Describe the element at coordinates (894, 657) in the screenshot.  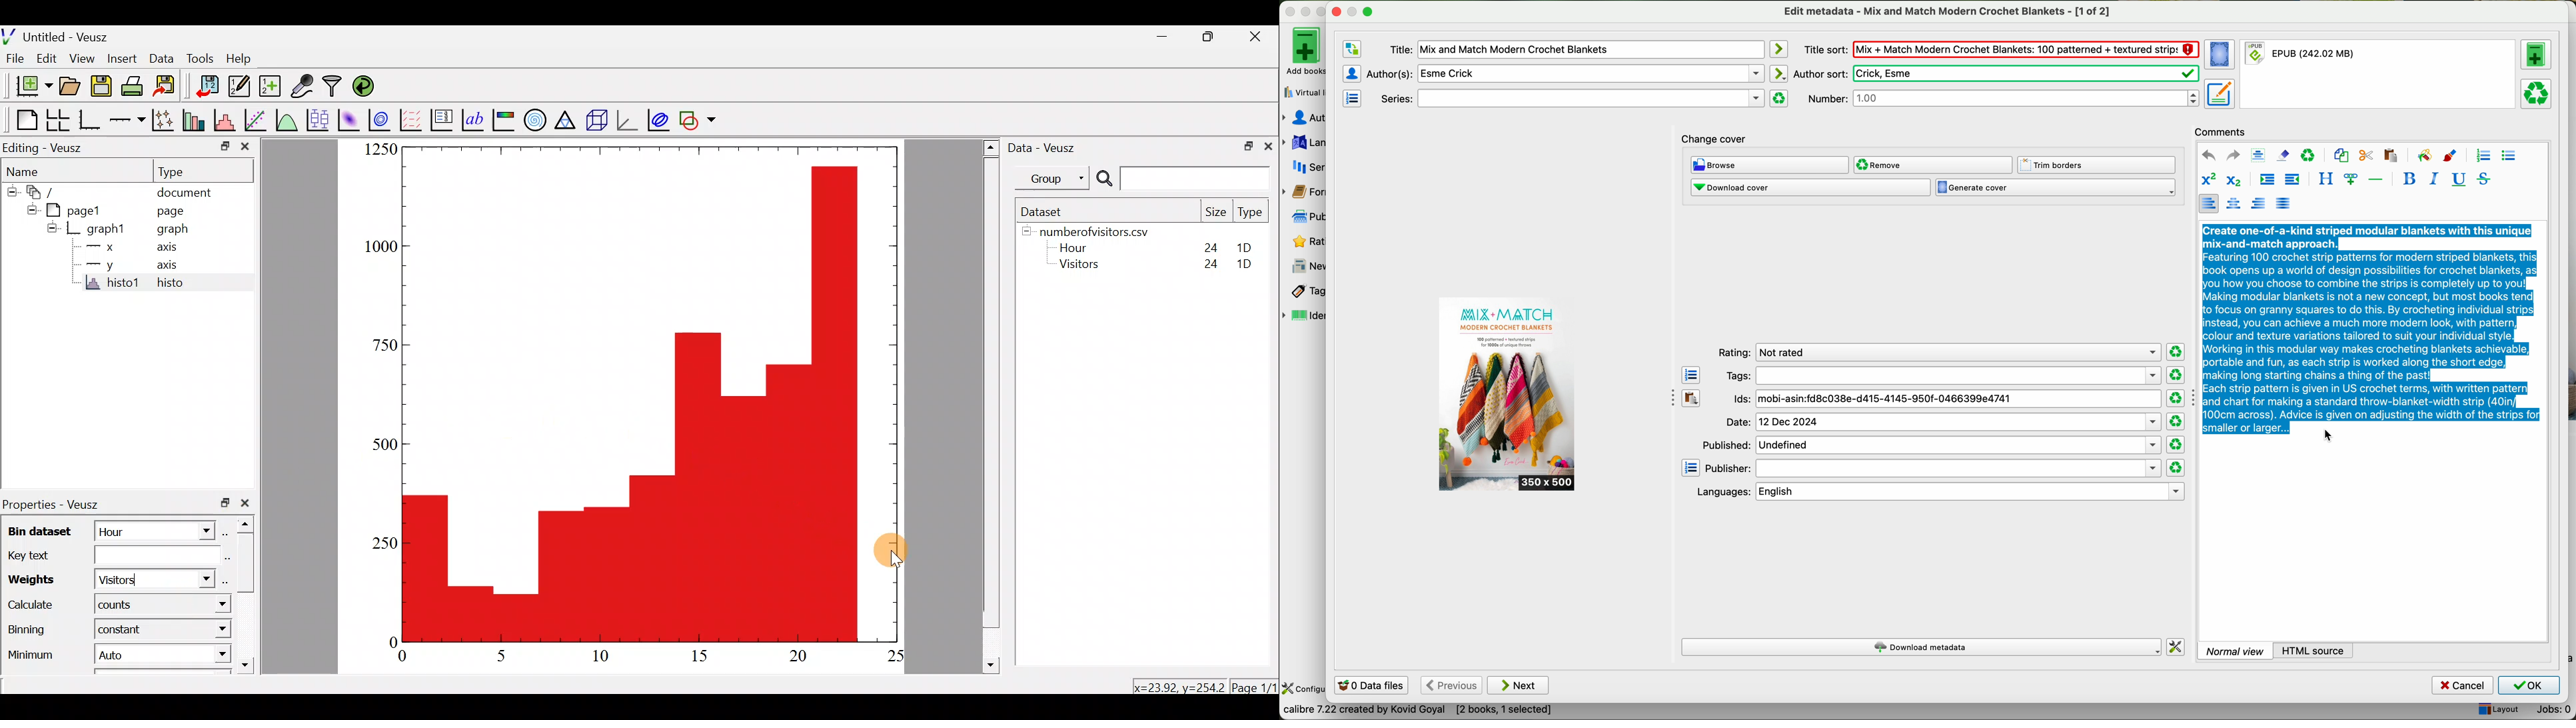
I see `25` at that location.